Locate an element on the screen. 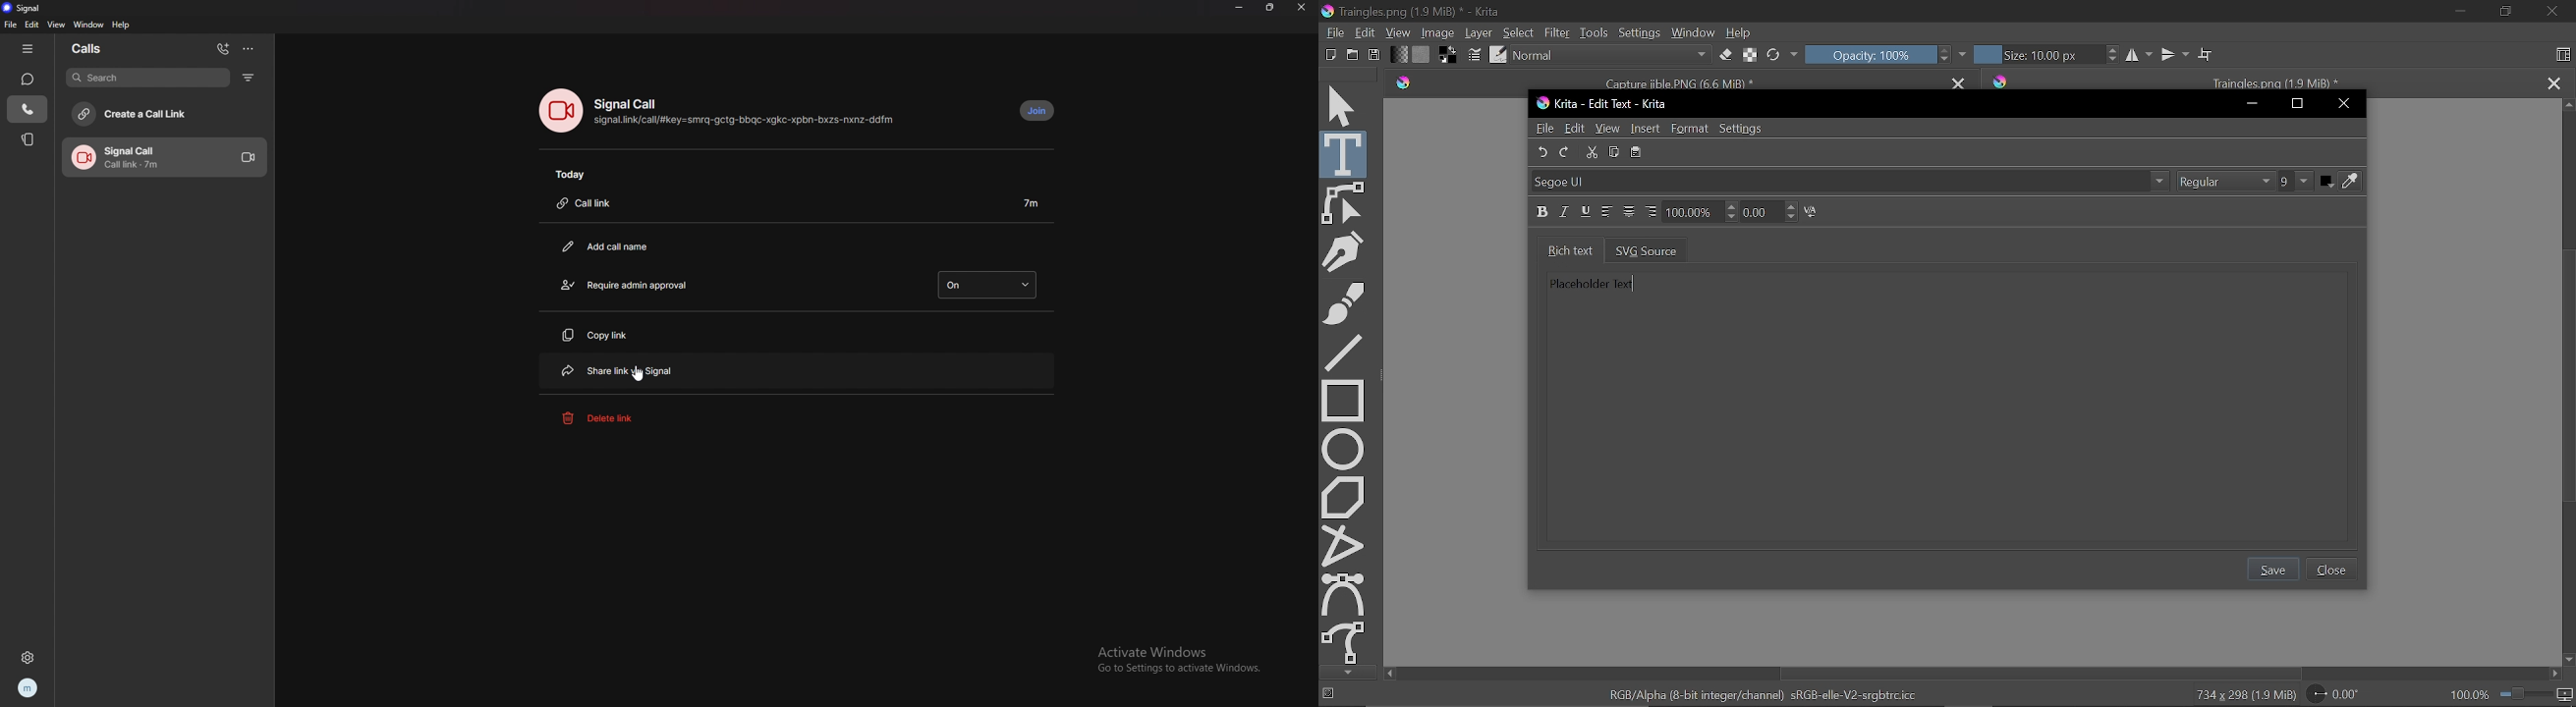 Image resolution: width=2576 pixels, height=728 pixels. Vertical scrollbar is located at coordinates (2566, 377).